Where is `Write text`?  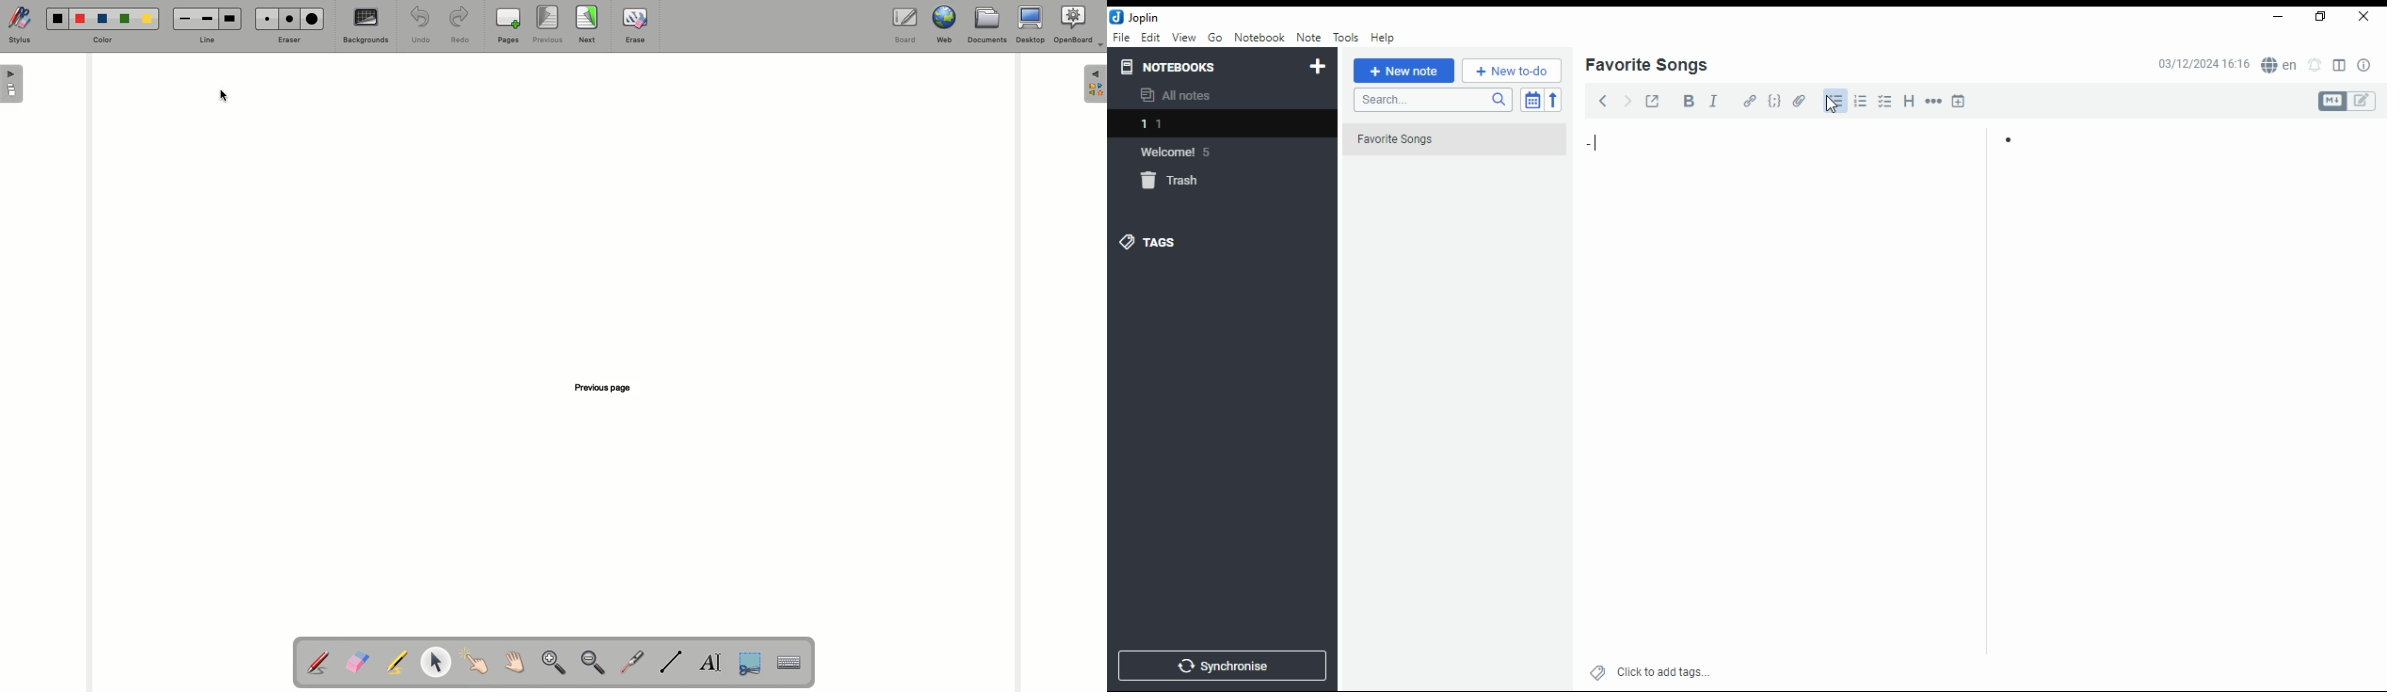
Write text is located at coordinates (711, 664).